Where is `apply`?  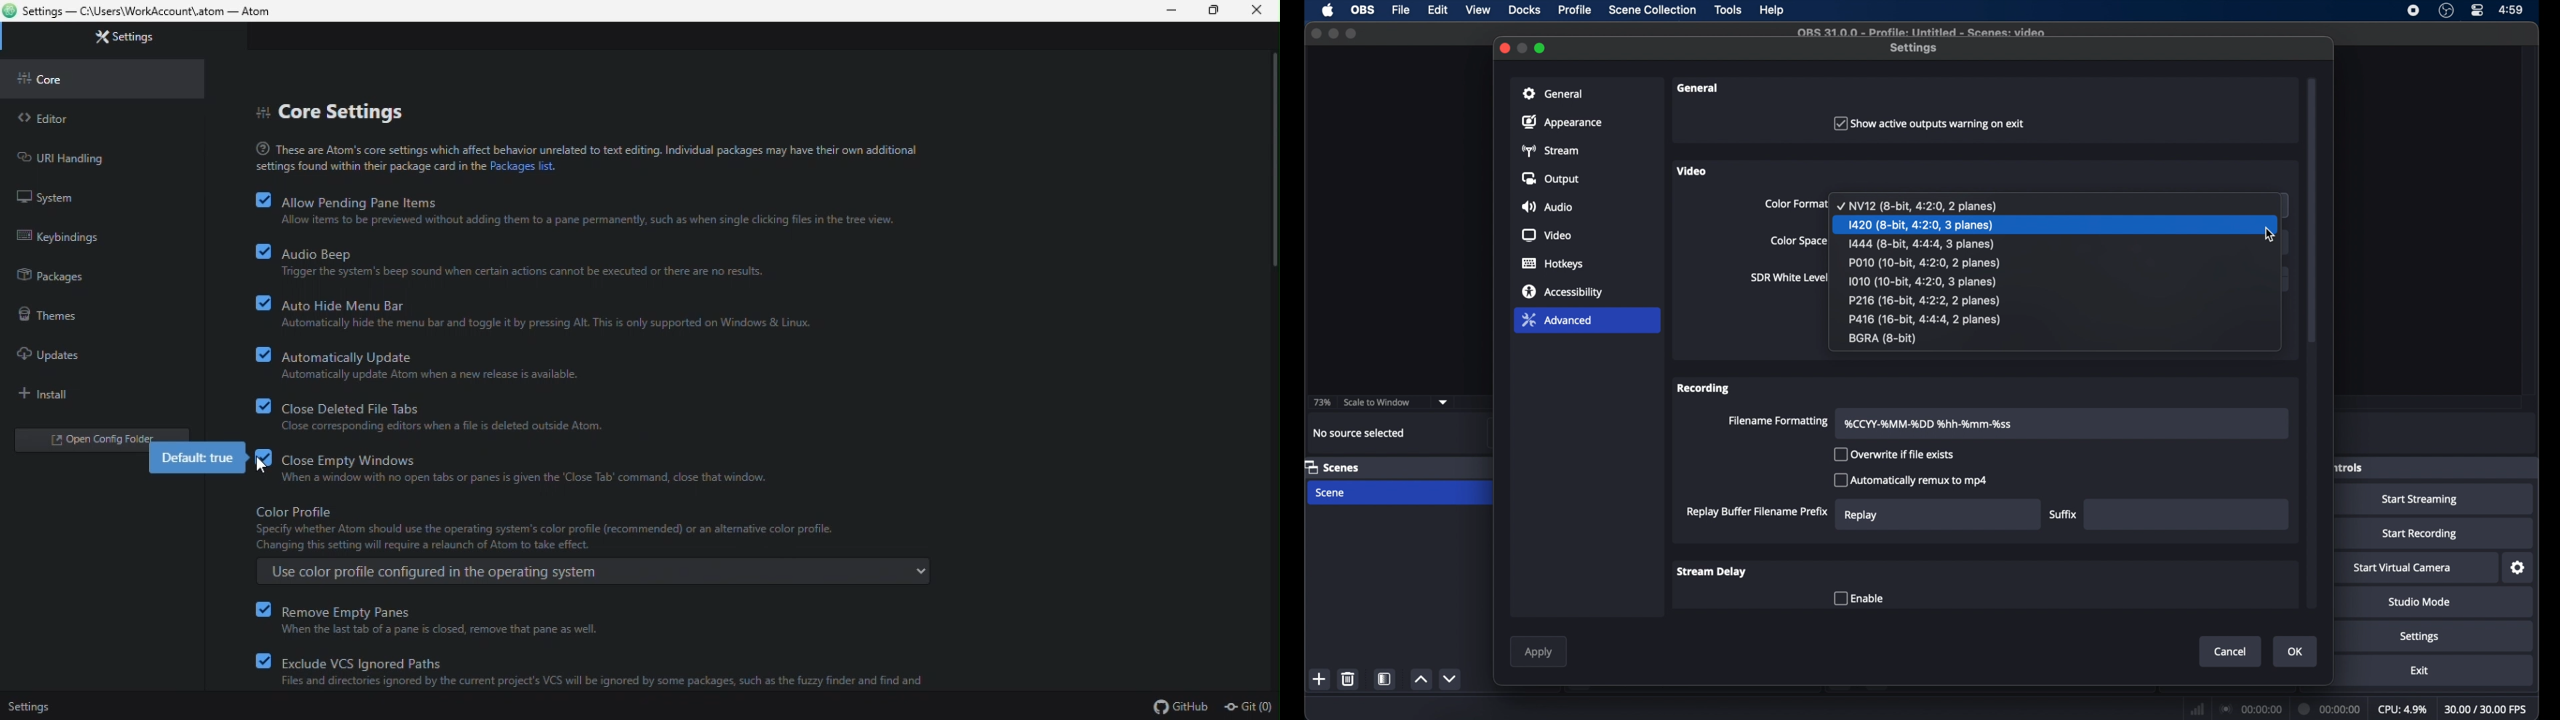 apply is located at coordinates (1540, 653).